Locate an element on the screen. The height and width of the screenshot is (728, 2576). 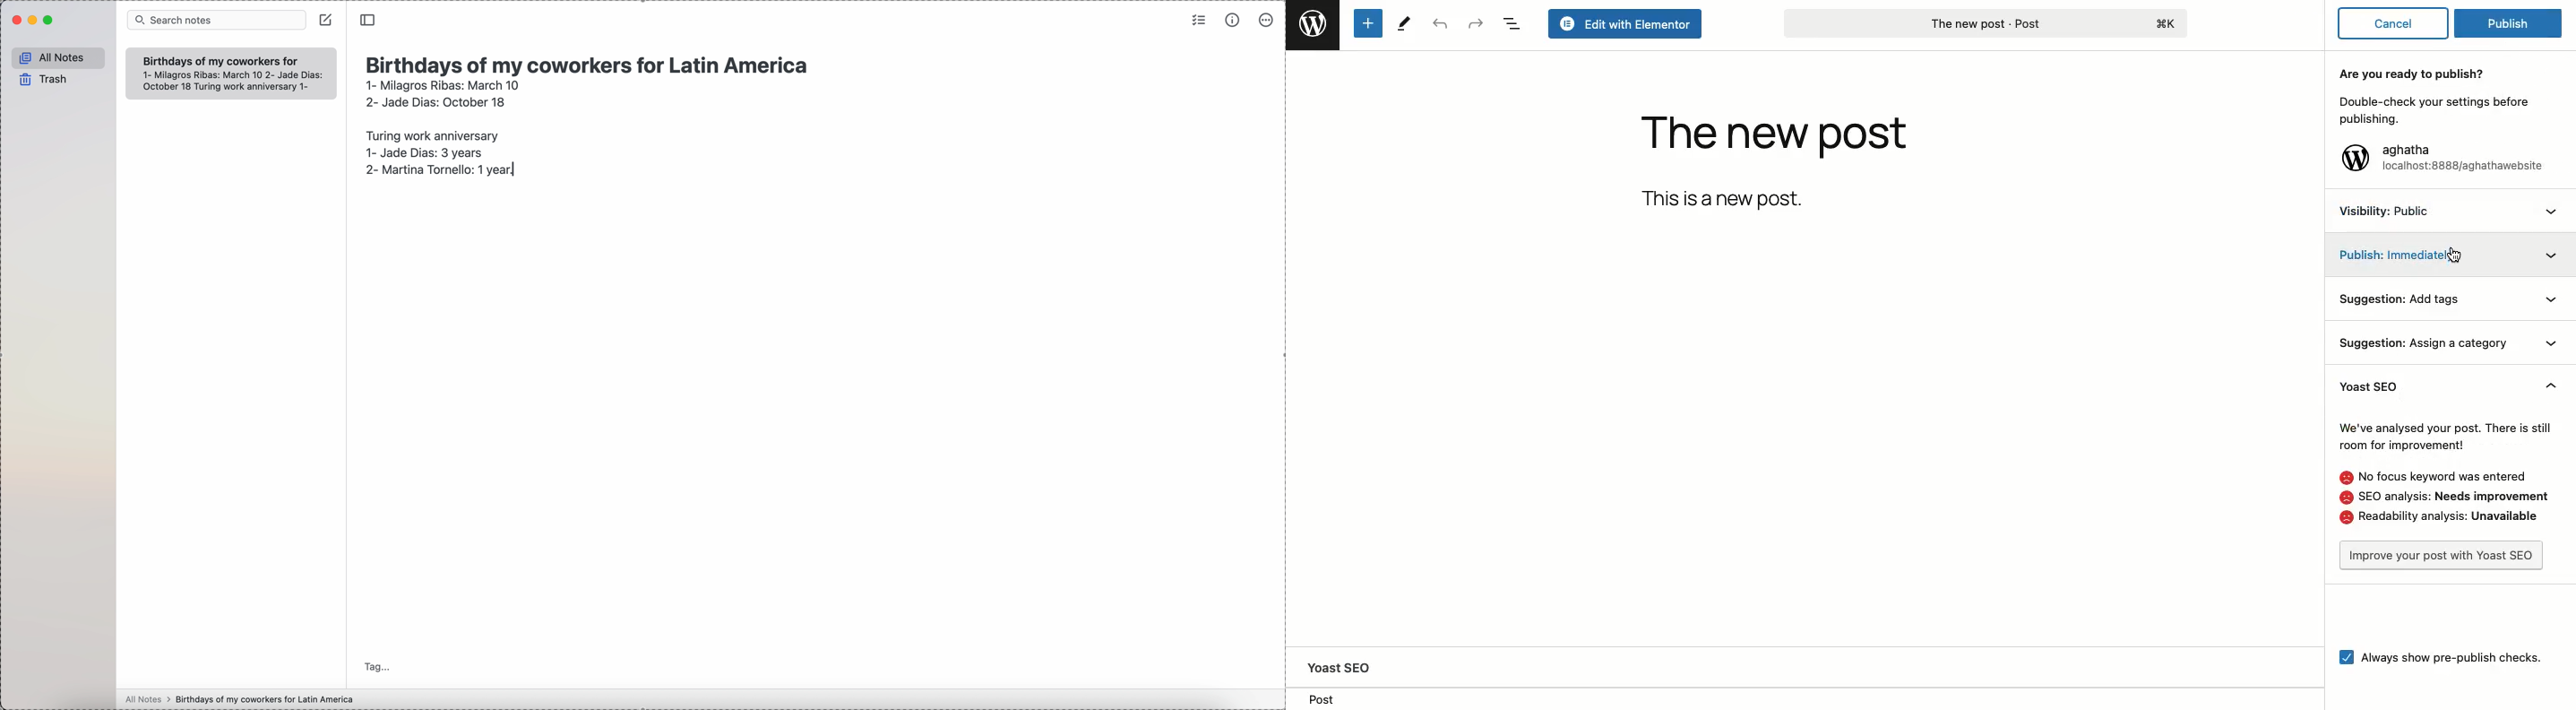
Yoast SEO is located at coordinates (2374, 388).